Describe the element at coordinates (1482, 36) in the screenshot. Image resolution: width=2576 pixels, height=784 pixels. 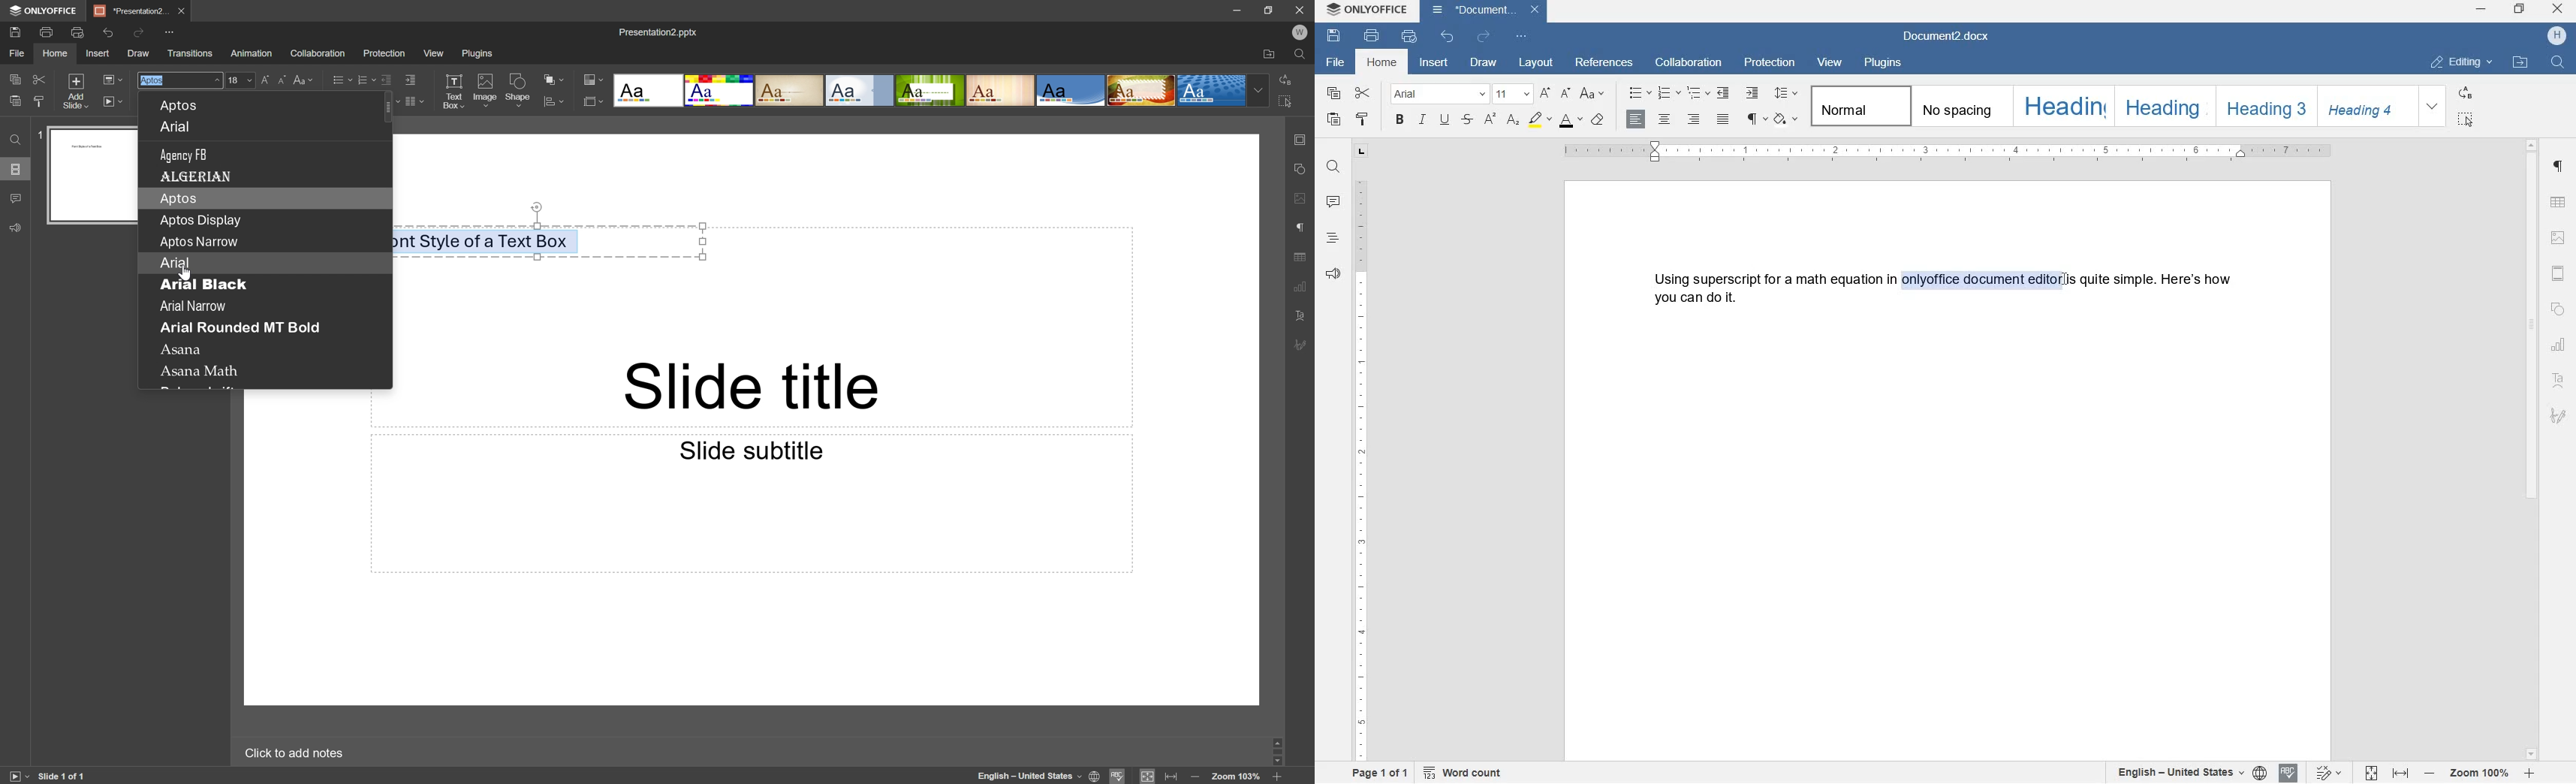
I see `redo` at that location.